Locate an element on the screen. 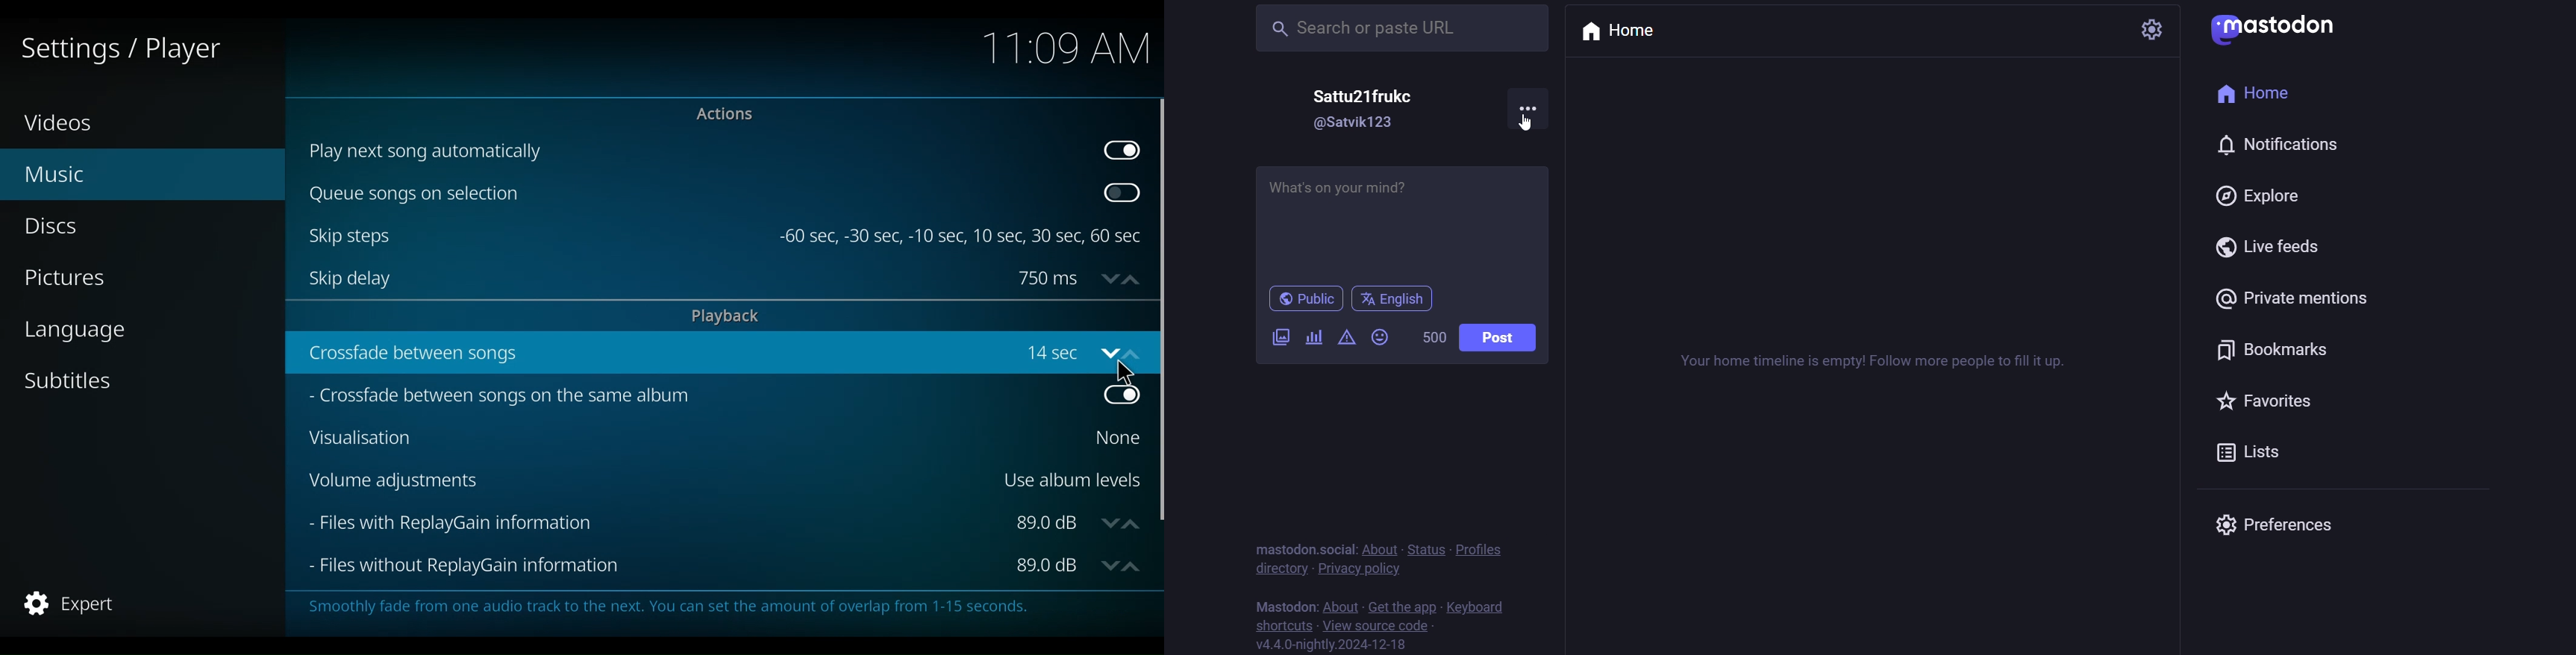 Image resolution: width=2576 pixels, height=672 pixels. poll is located at coordinates (1313, 338).